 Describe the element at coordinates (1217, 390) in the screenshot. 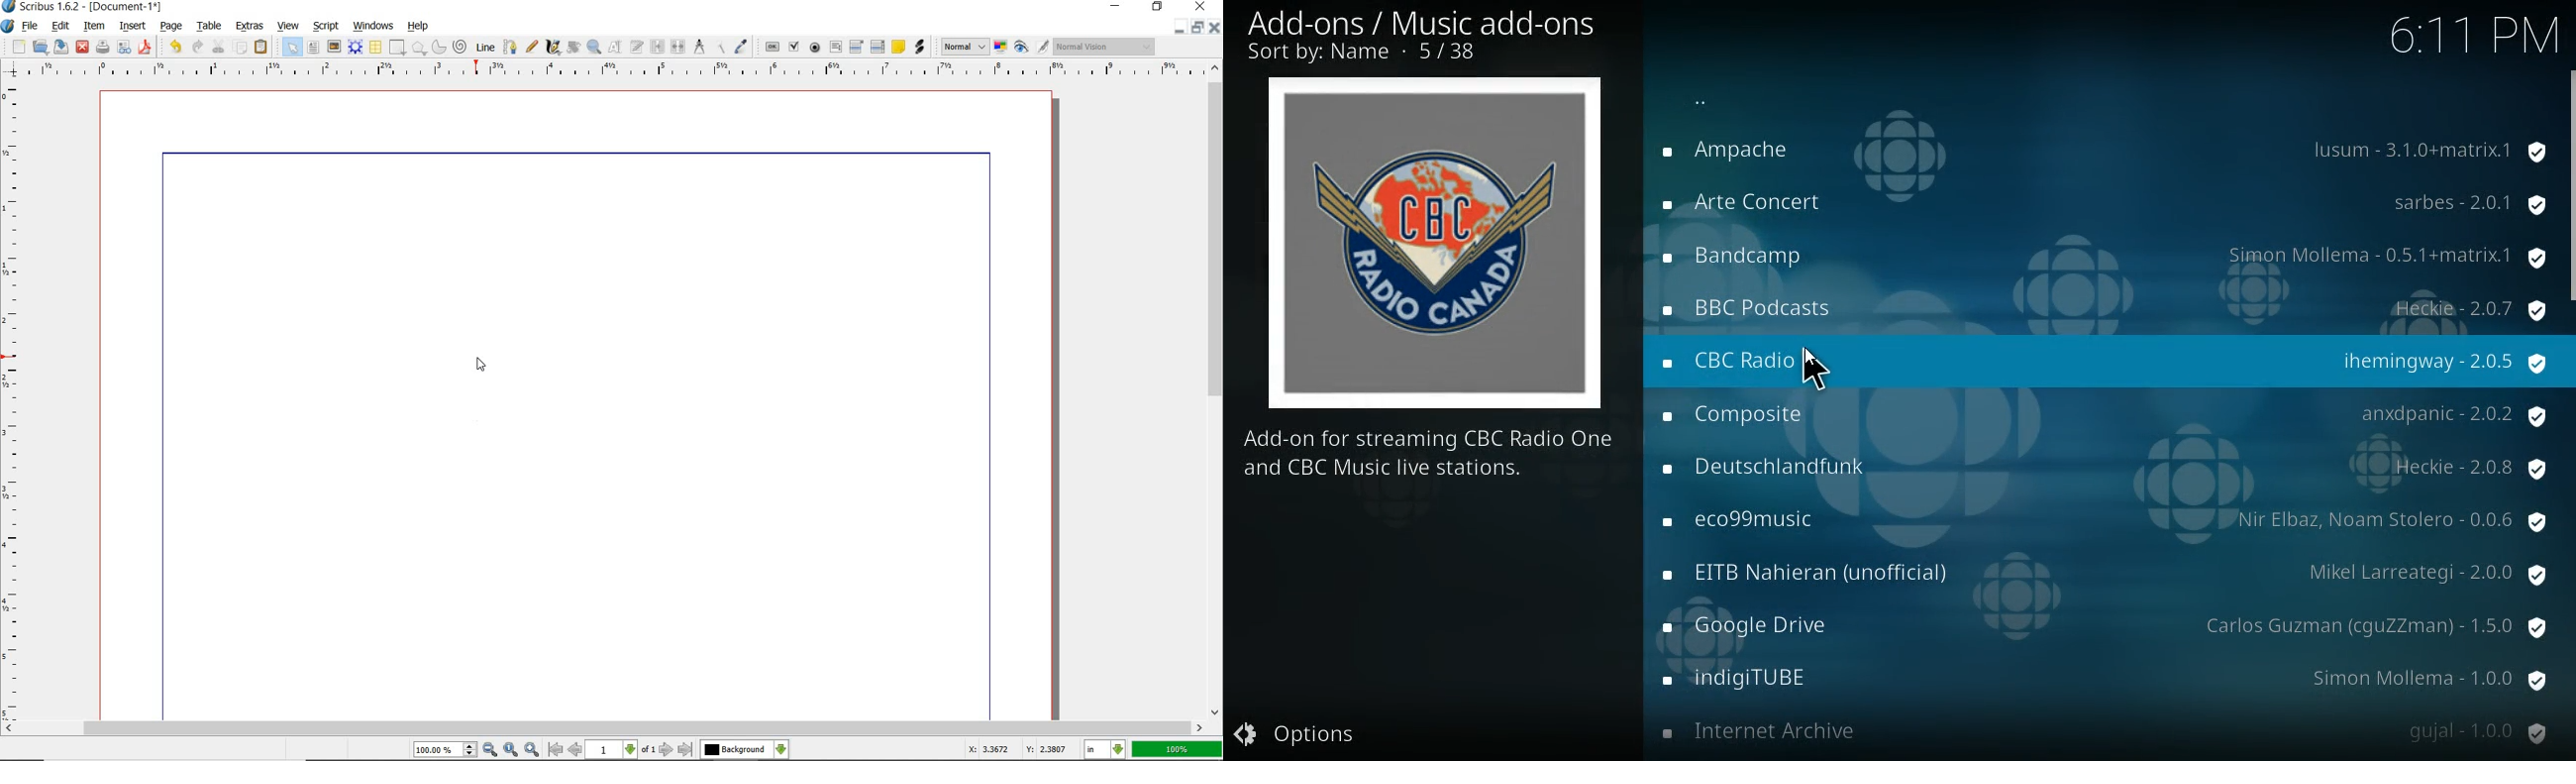

I see `scrollbar` at that location.